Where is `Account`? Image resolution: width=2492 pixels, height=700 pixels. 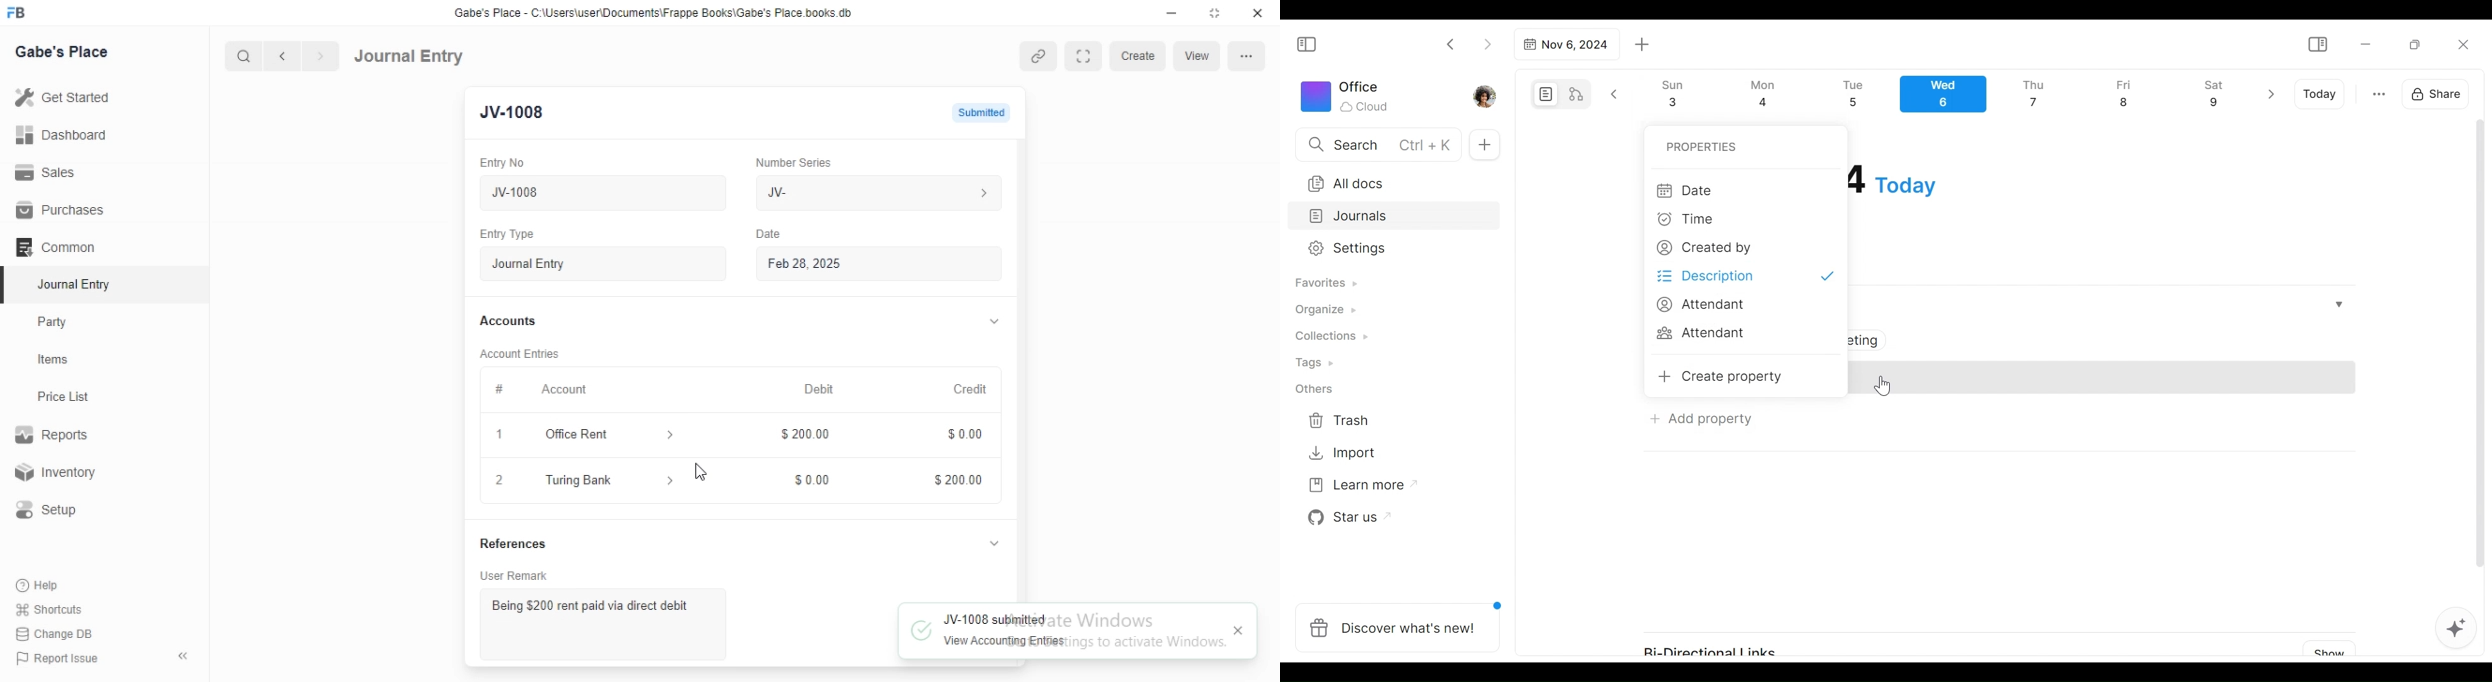
Account is located at coordinates (565, 387).